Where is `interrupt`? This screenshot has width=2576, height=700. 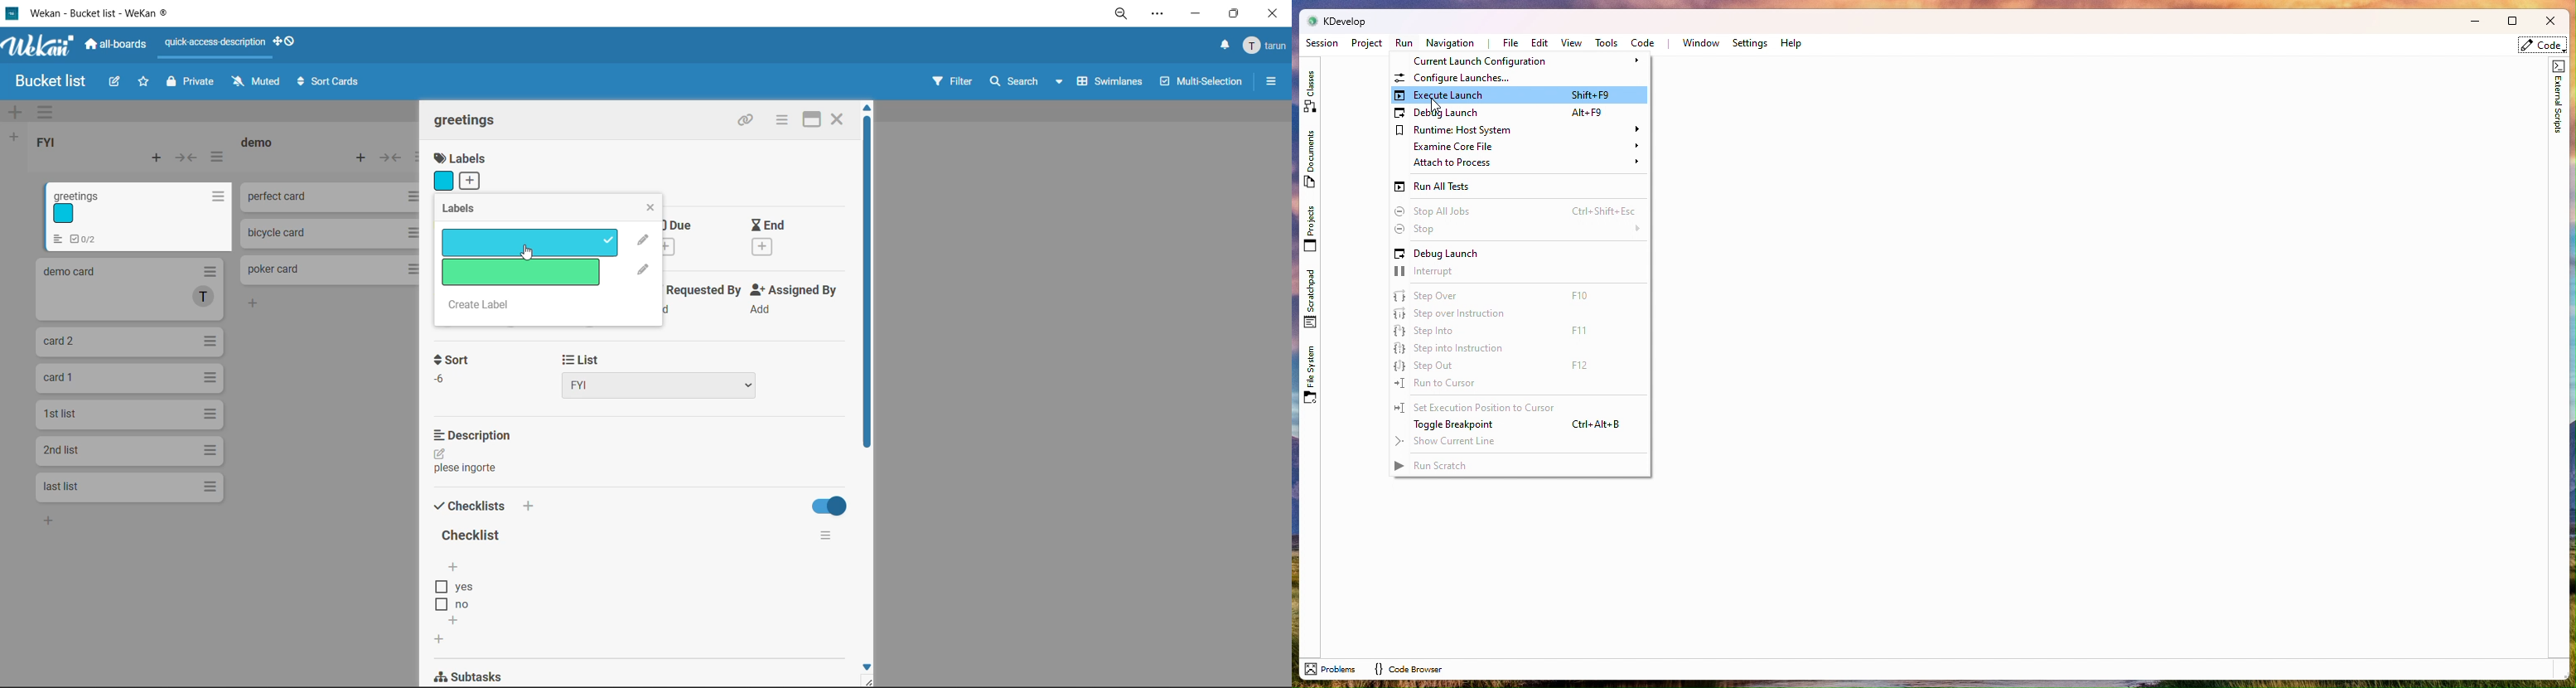
interrupt is located at coordinates (1515, 271).